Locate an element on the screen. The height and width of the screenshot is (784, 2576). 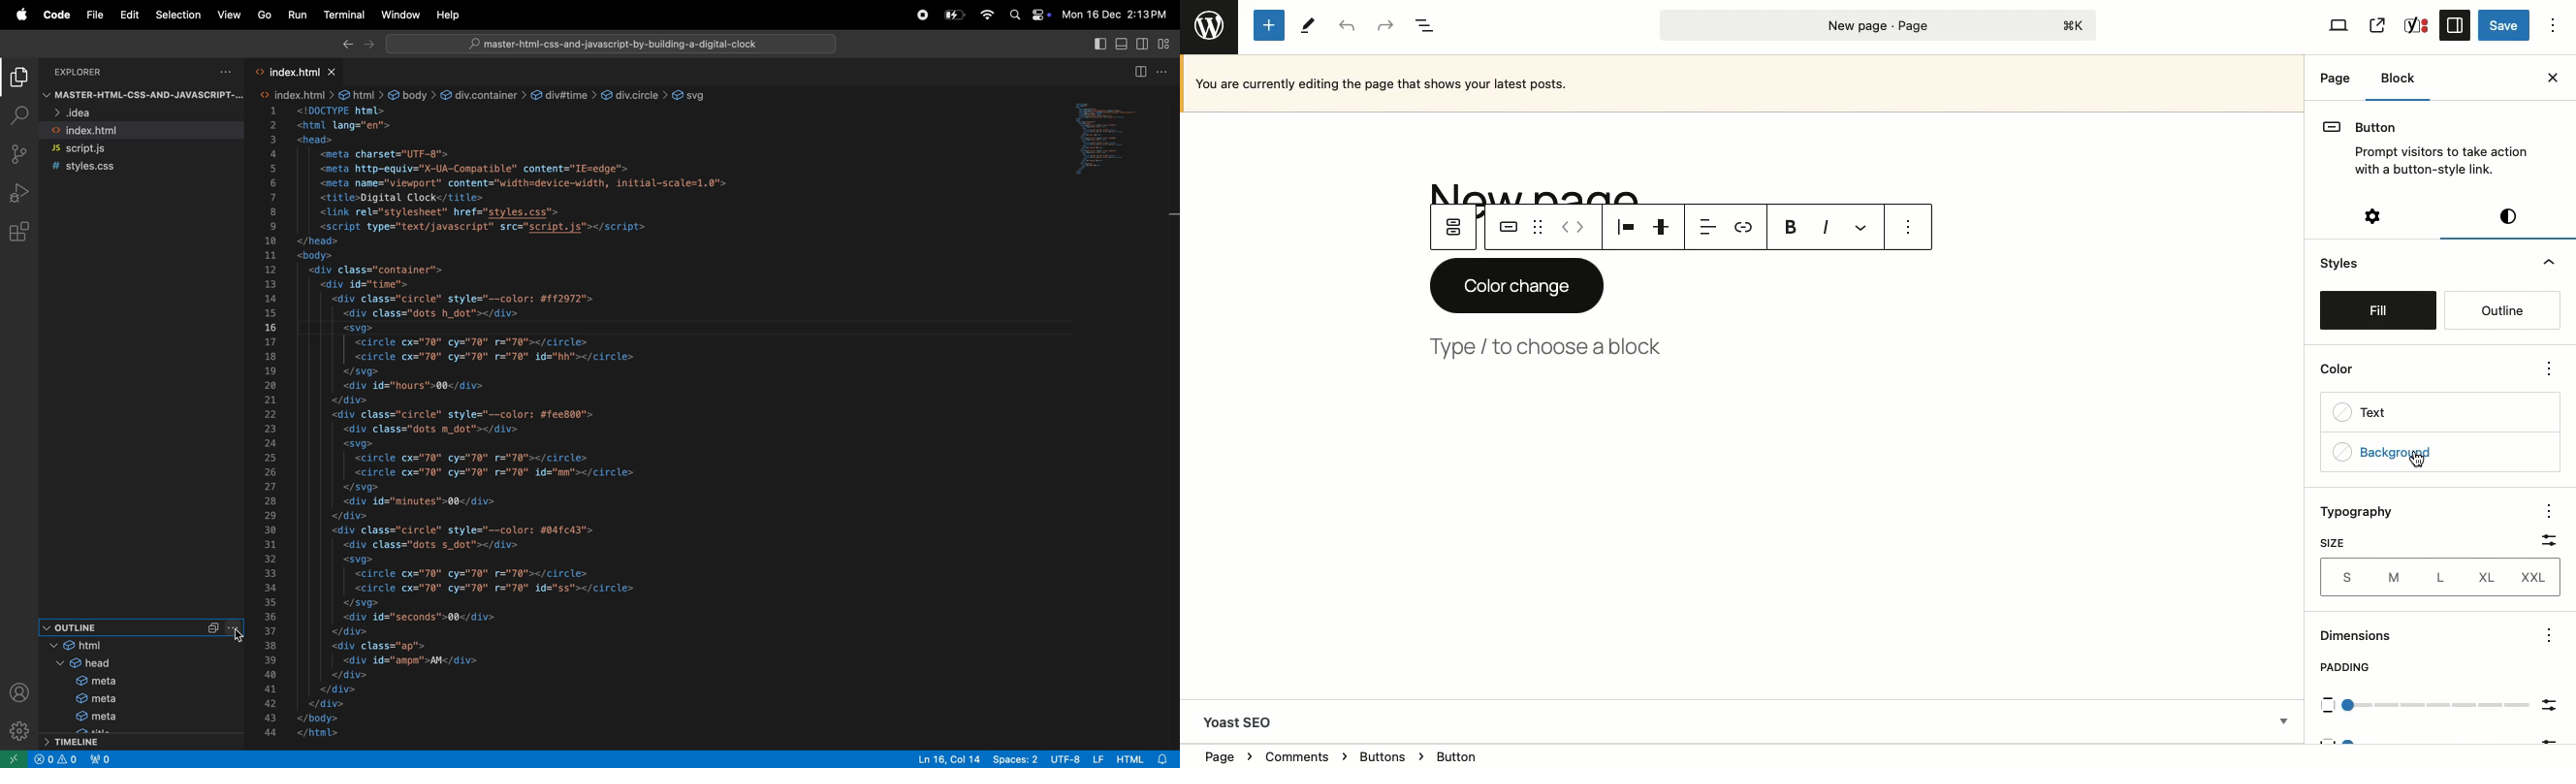
Justification is located at coordinates (1662, 226).